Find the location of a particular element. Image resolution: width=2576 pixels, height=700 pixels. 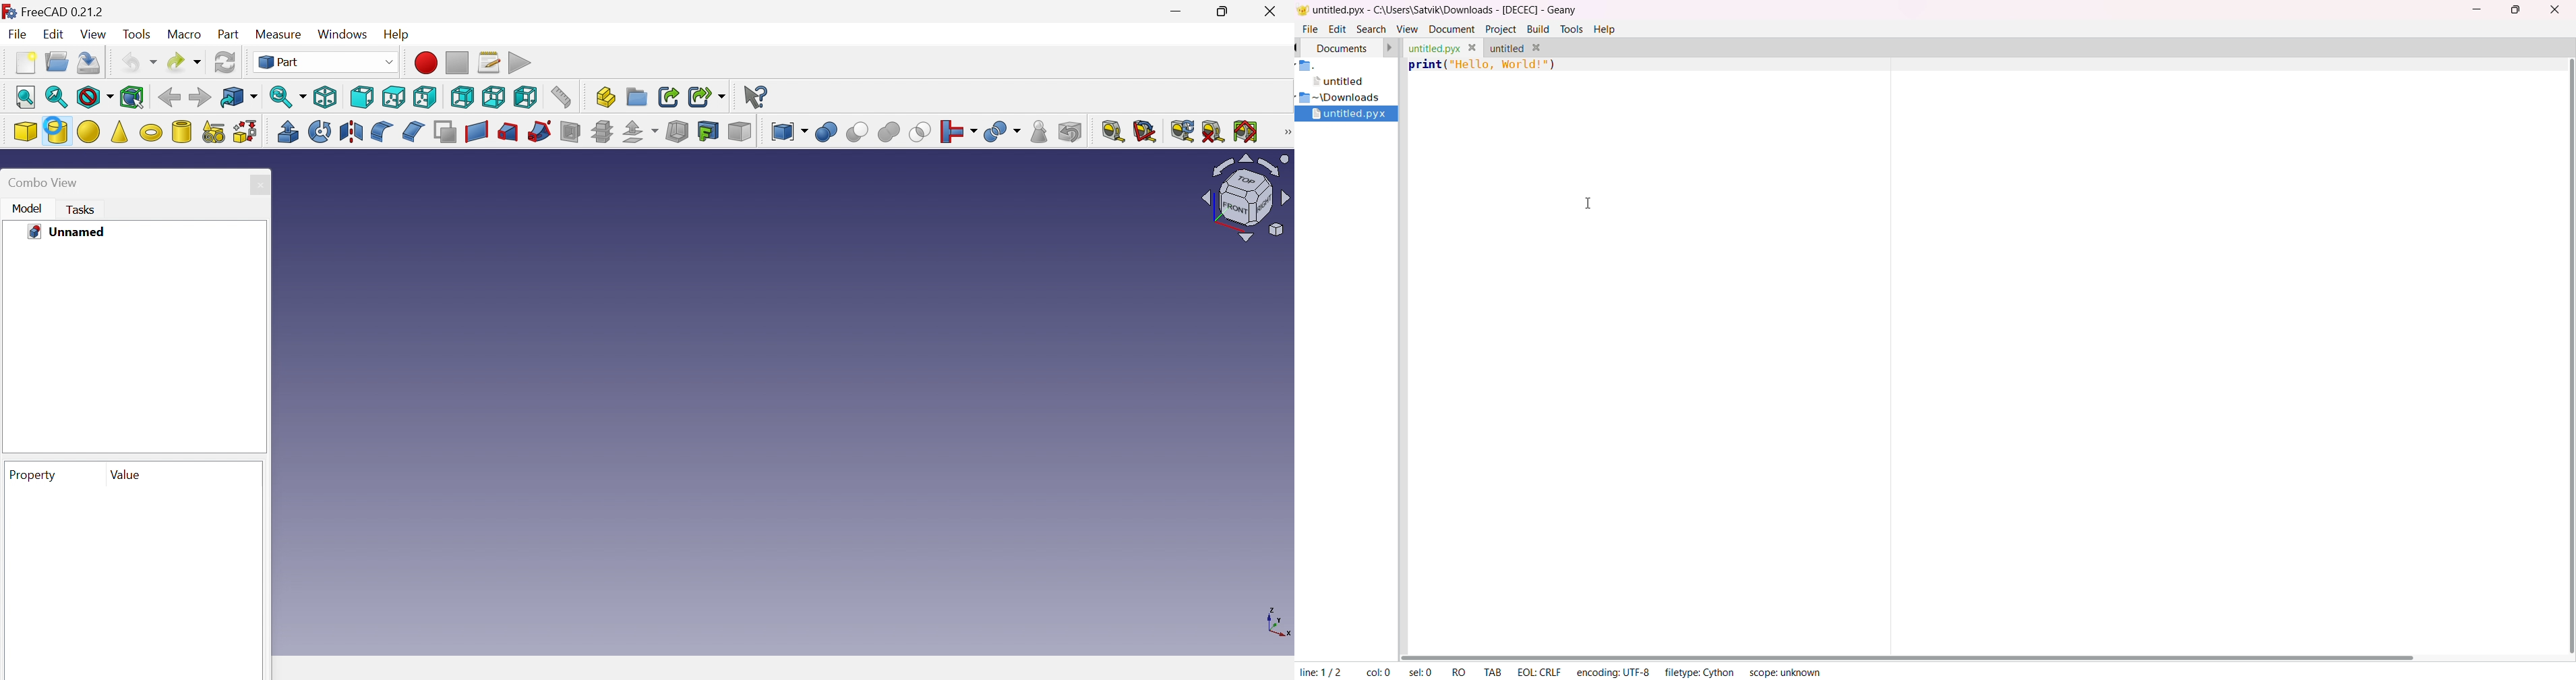

Measure distance is located at coordinates (563, 96).